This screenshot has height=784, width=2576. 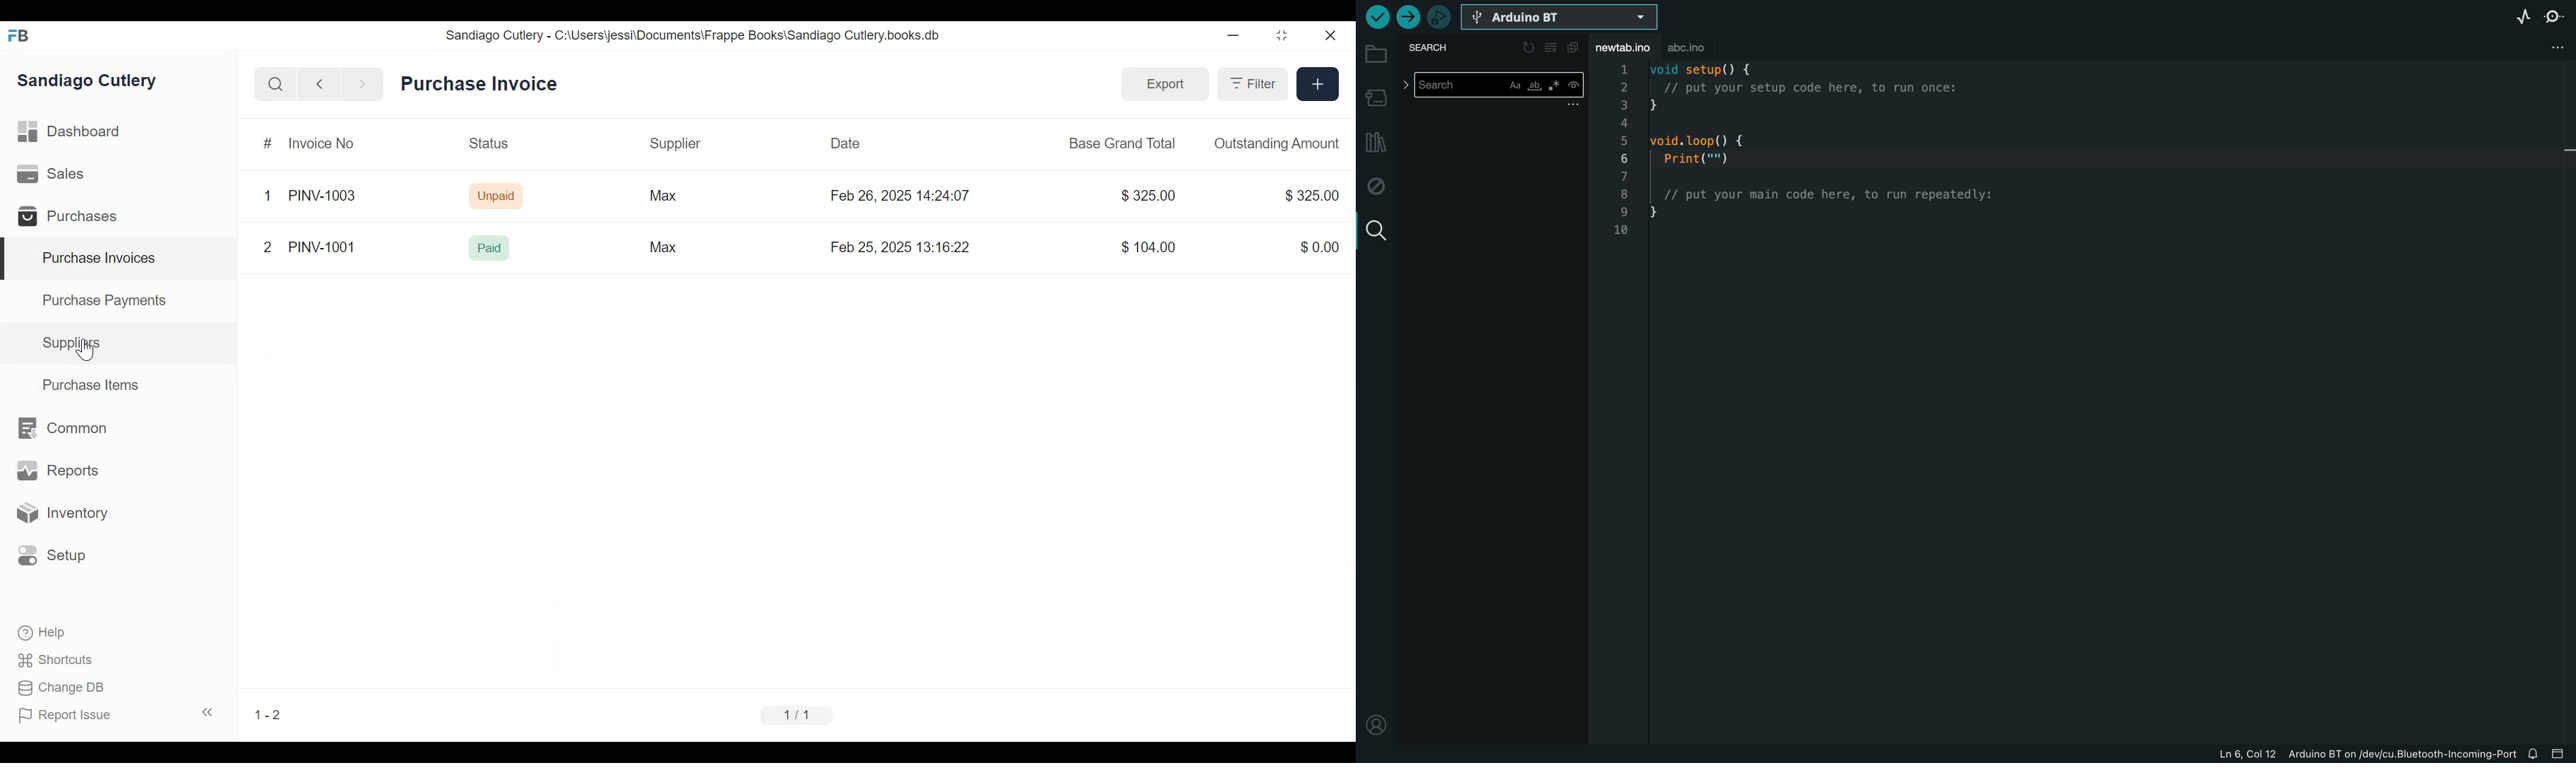 I want to click on Invoice No, so click(x=322, y=139).